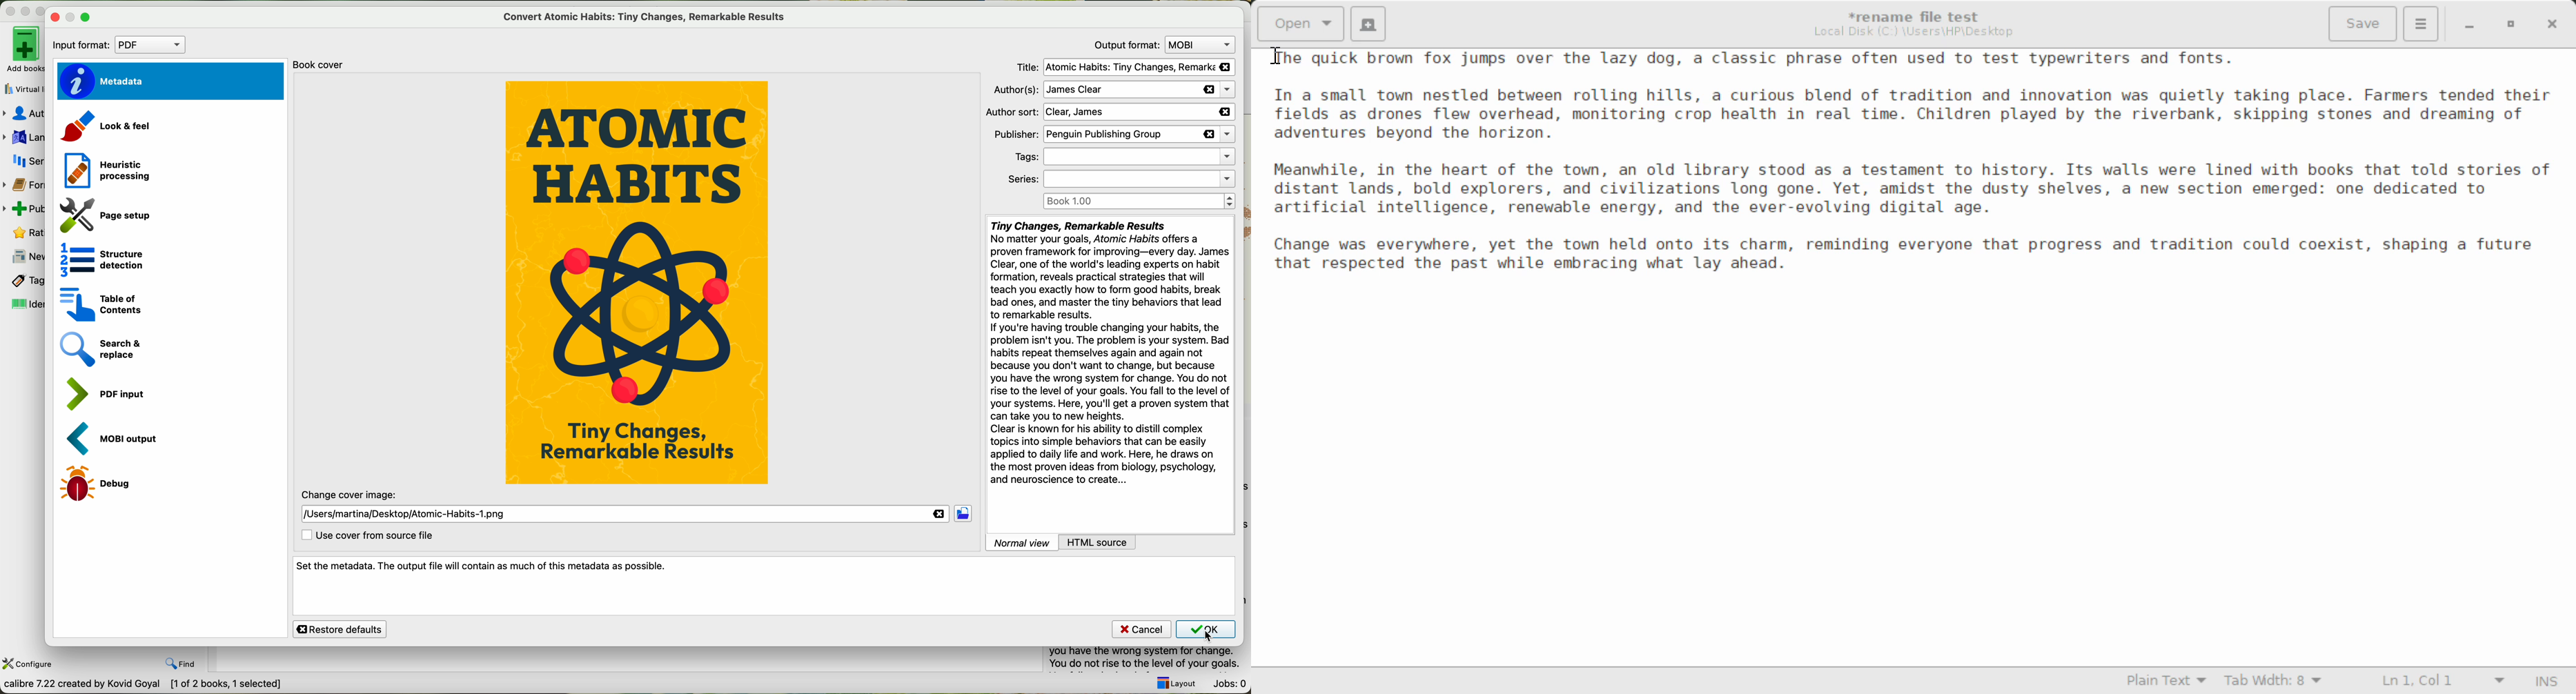  What do you see at coordinates (109, 217) in the screenshot?
I see `page setup` at bounding box center [109, 217].